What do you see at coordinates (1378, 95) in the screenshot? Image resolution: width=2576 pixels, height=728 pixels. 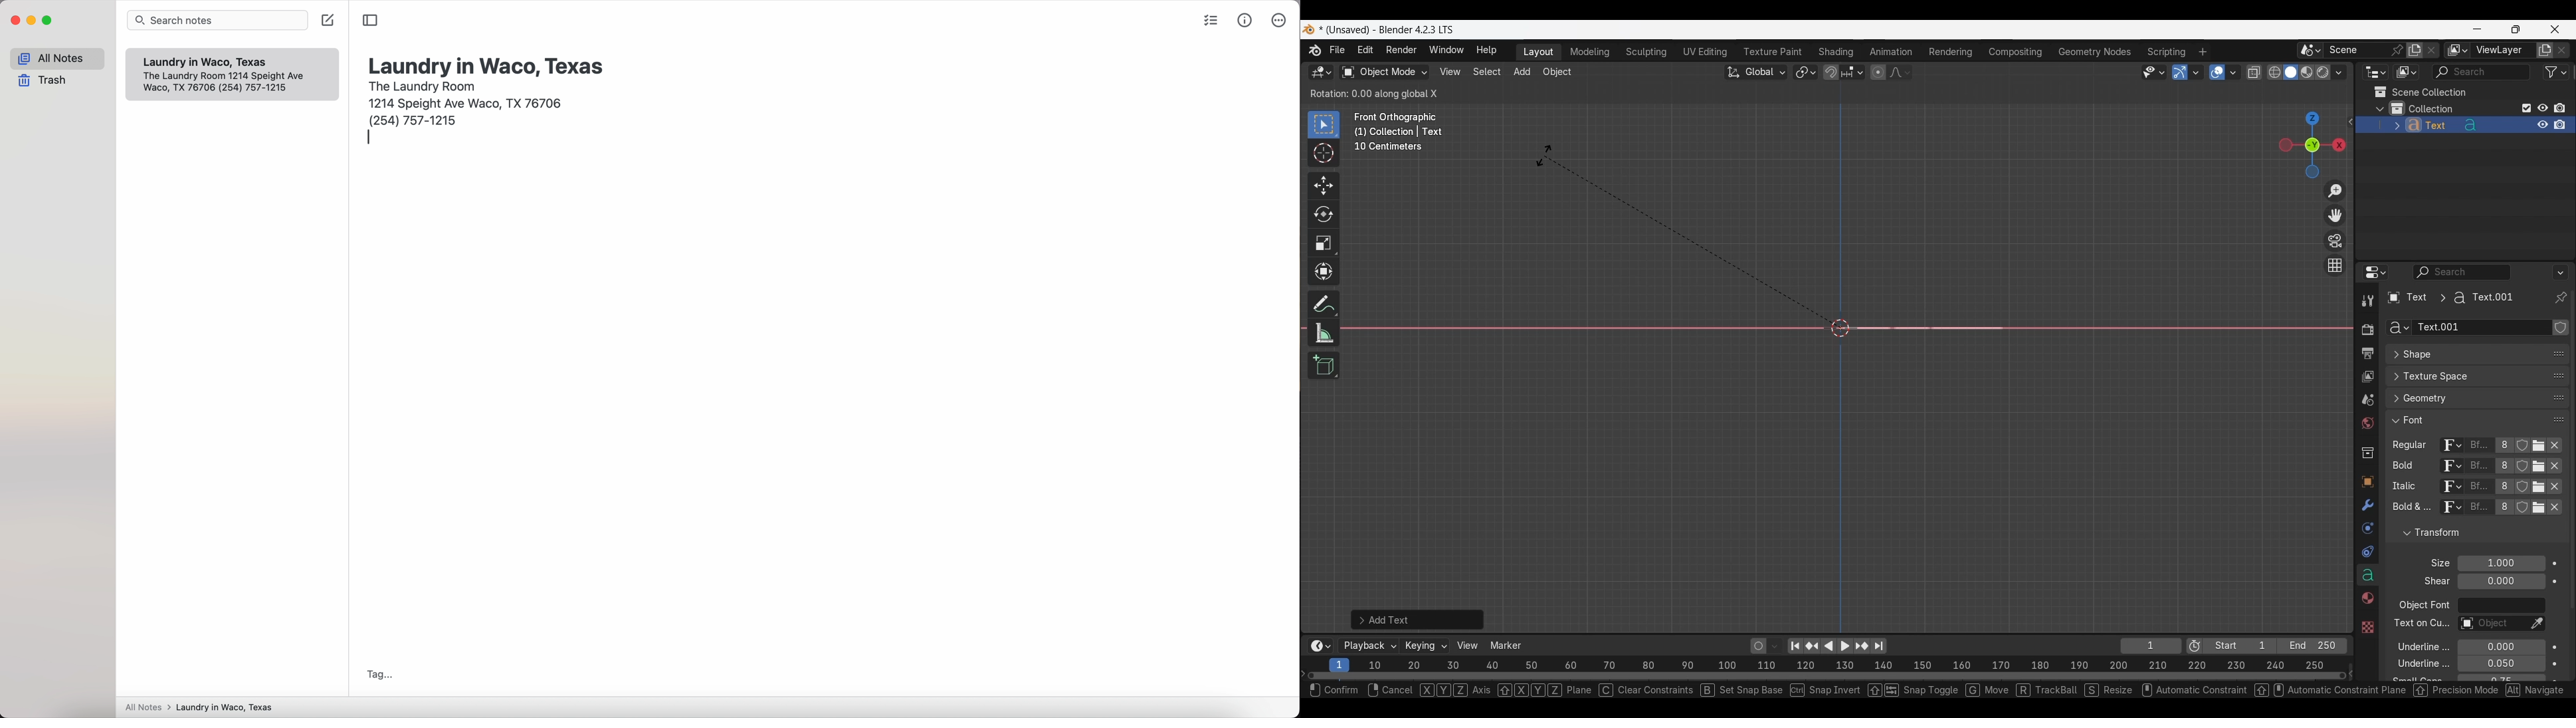 I see `Details of current rotation` at bounding box center [1378, 95].